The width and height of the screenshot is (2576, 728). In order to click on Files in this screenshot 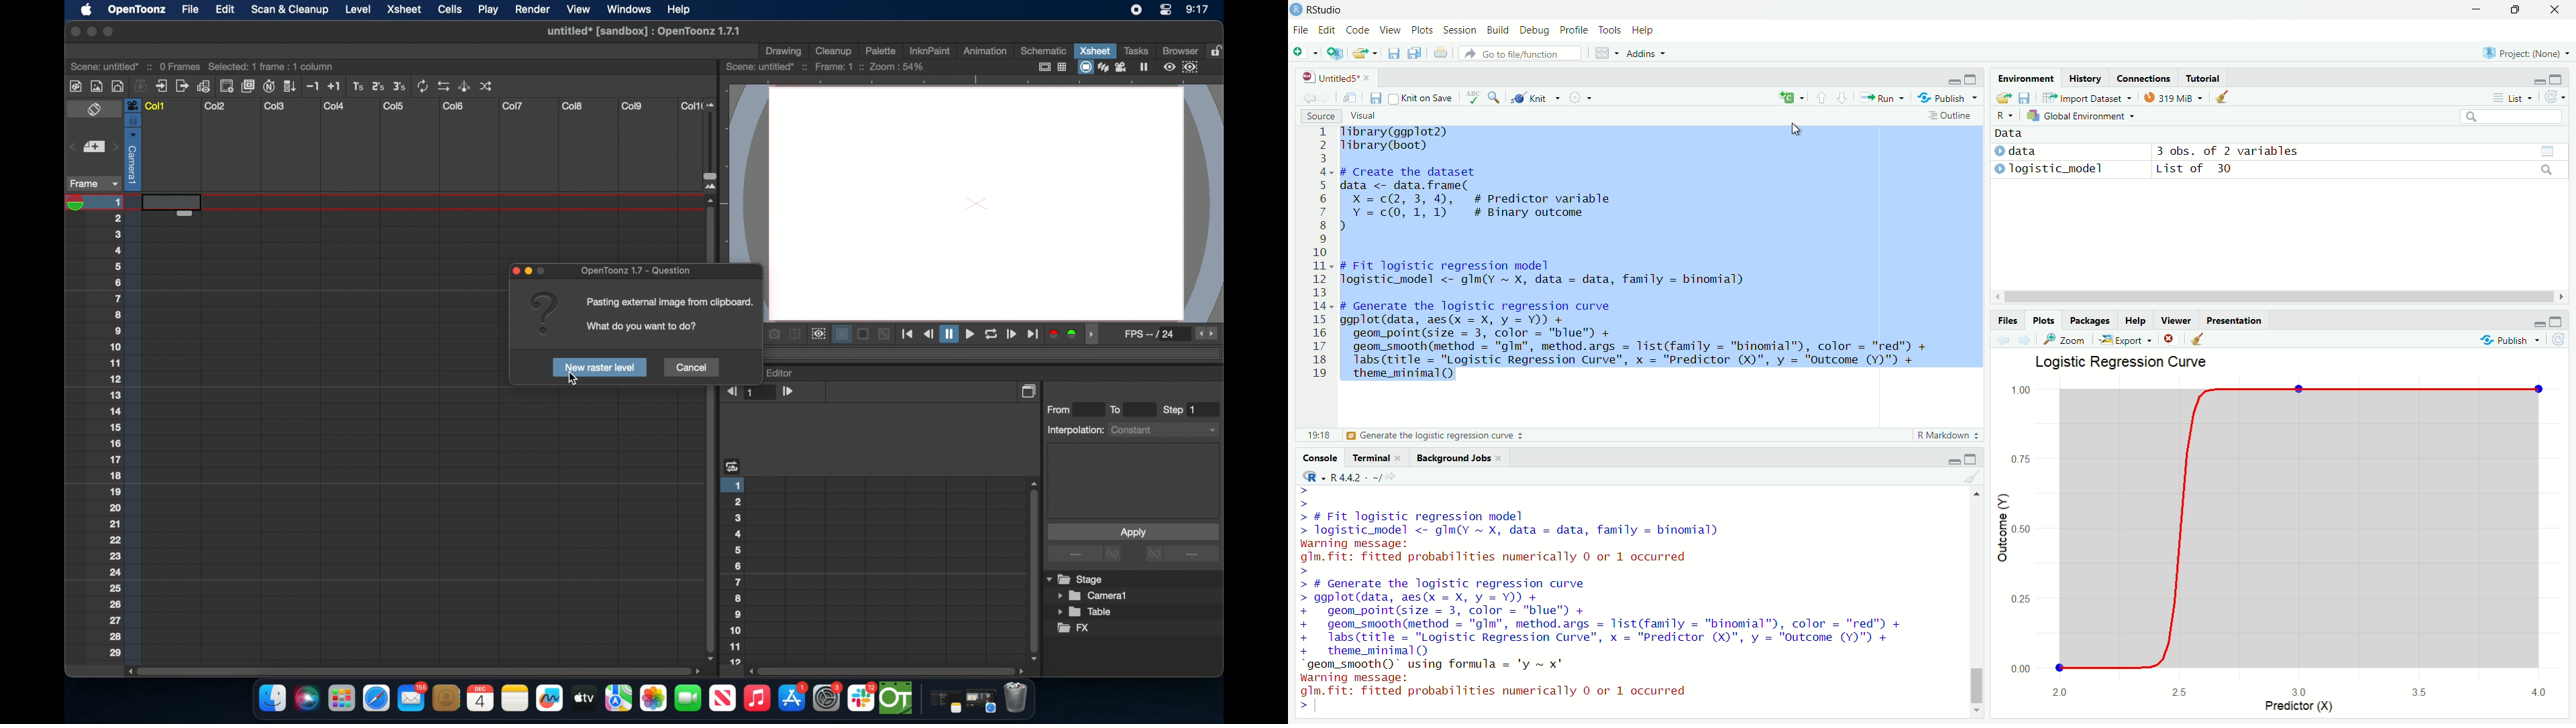, I will do `click(2008, 321)`.